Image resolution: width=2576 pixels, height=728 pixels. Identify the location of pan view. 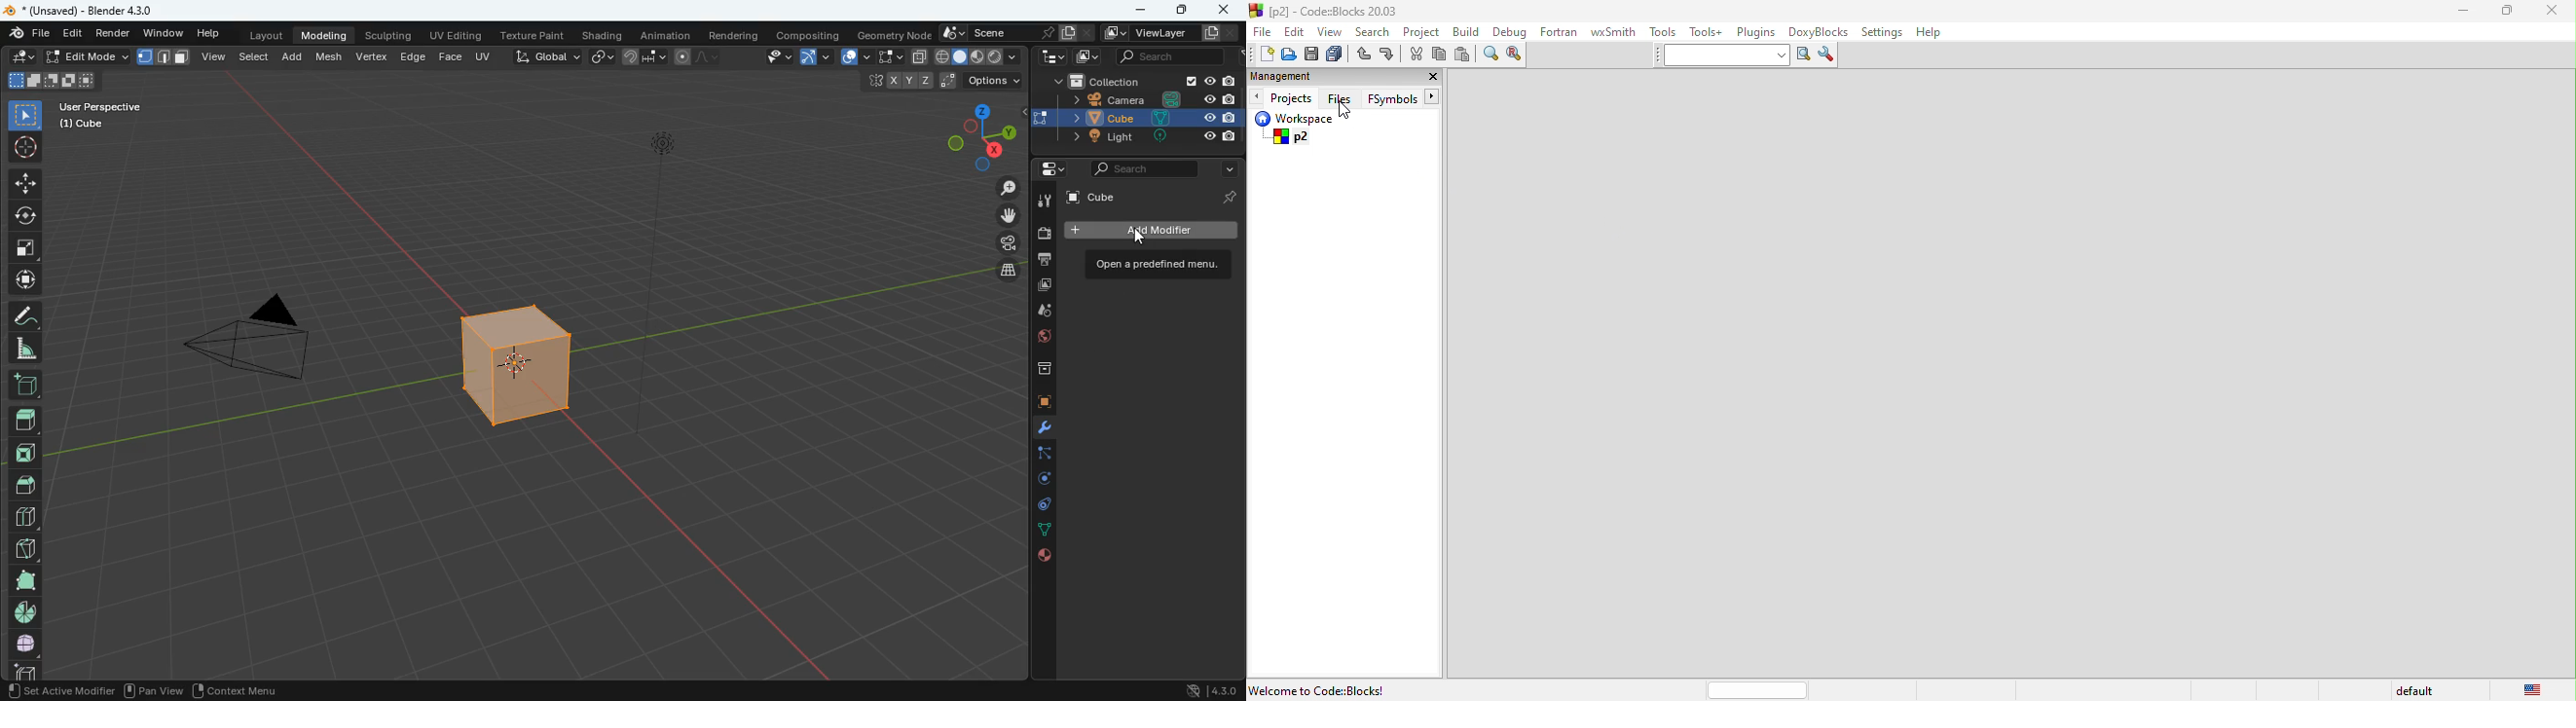
(37, 692).